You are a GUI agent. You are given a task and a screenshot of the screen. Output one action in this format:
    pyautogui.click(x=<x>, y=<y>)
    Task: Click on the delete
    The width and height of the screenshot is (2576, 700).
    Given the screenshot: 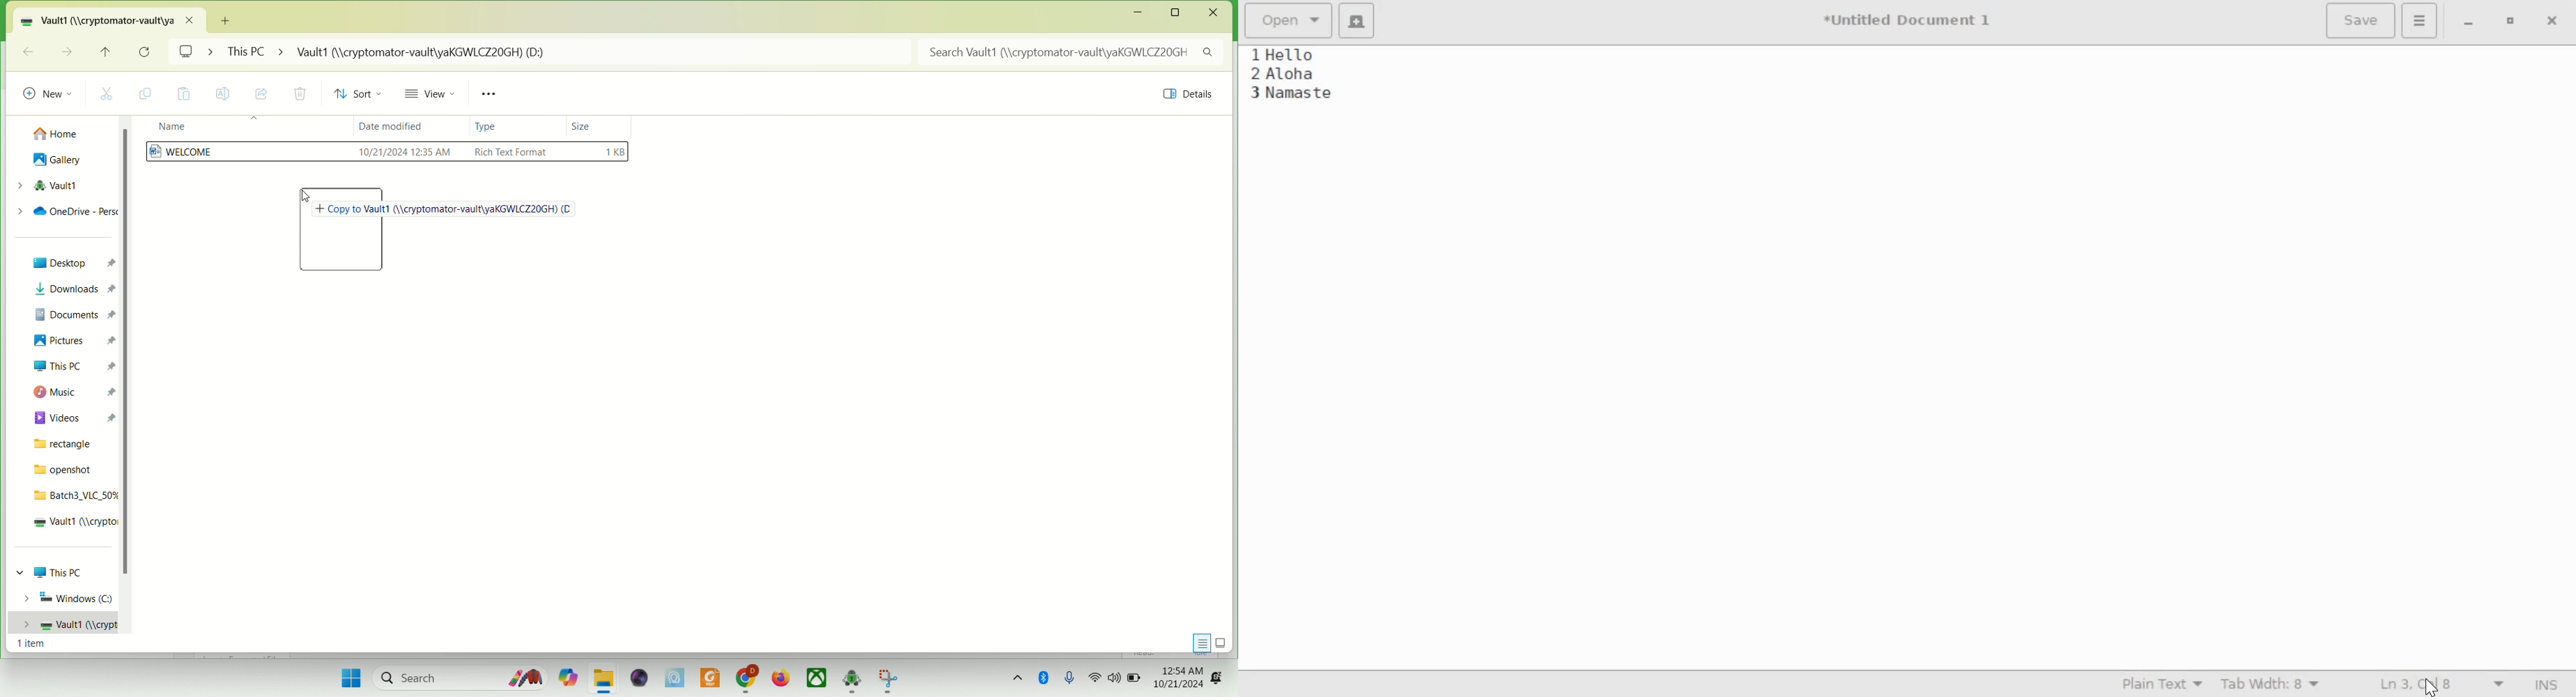 What is the action you would take?
    pyautogui.click(x=299, y=94)
    